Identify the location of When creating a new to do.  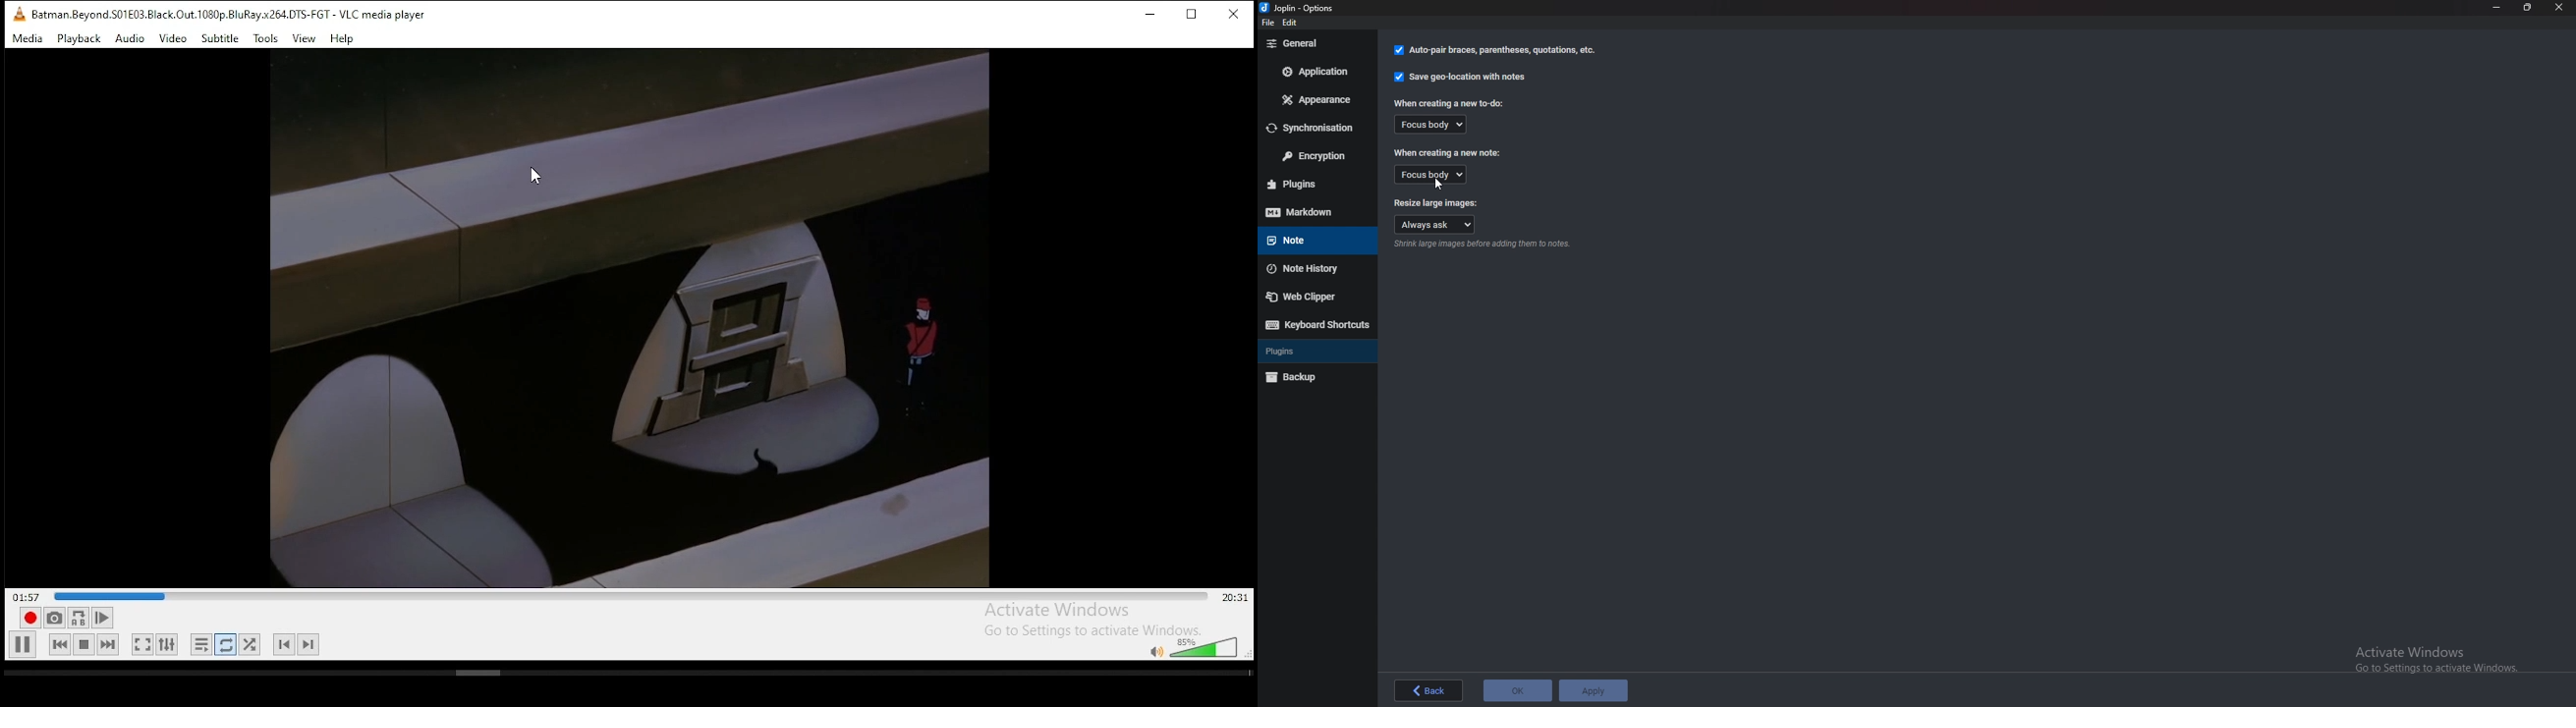
(1451, 103).